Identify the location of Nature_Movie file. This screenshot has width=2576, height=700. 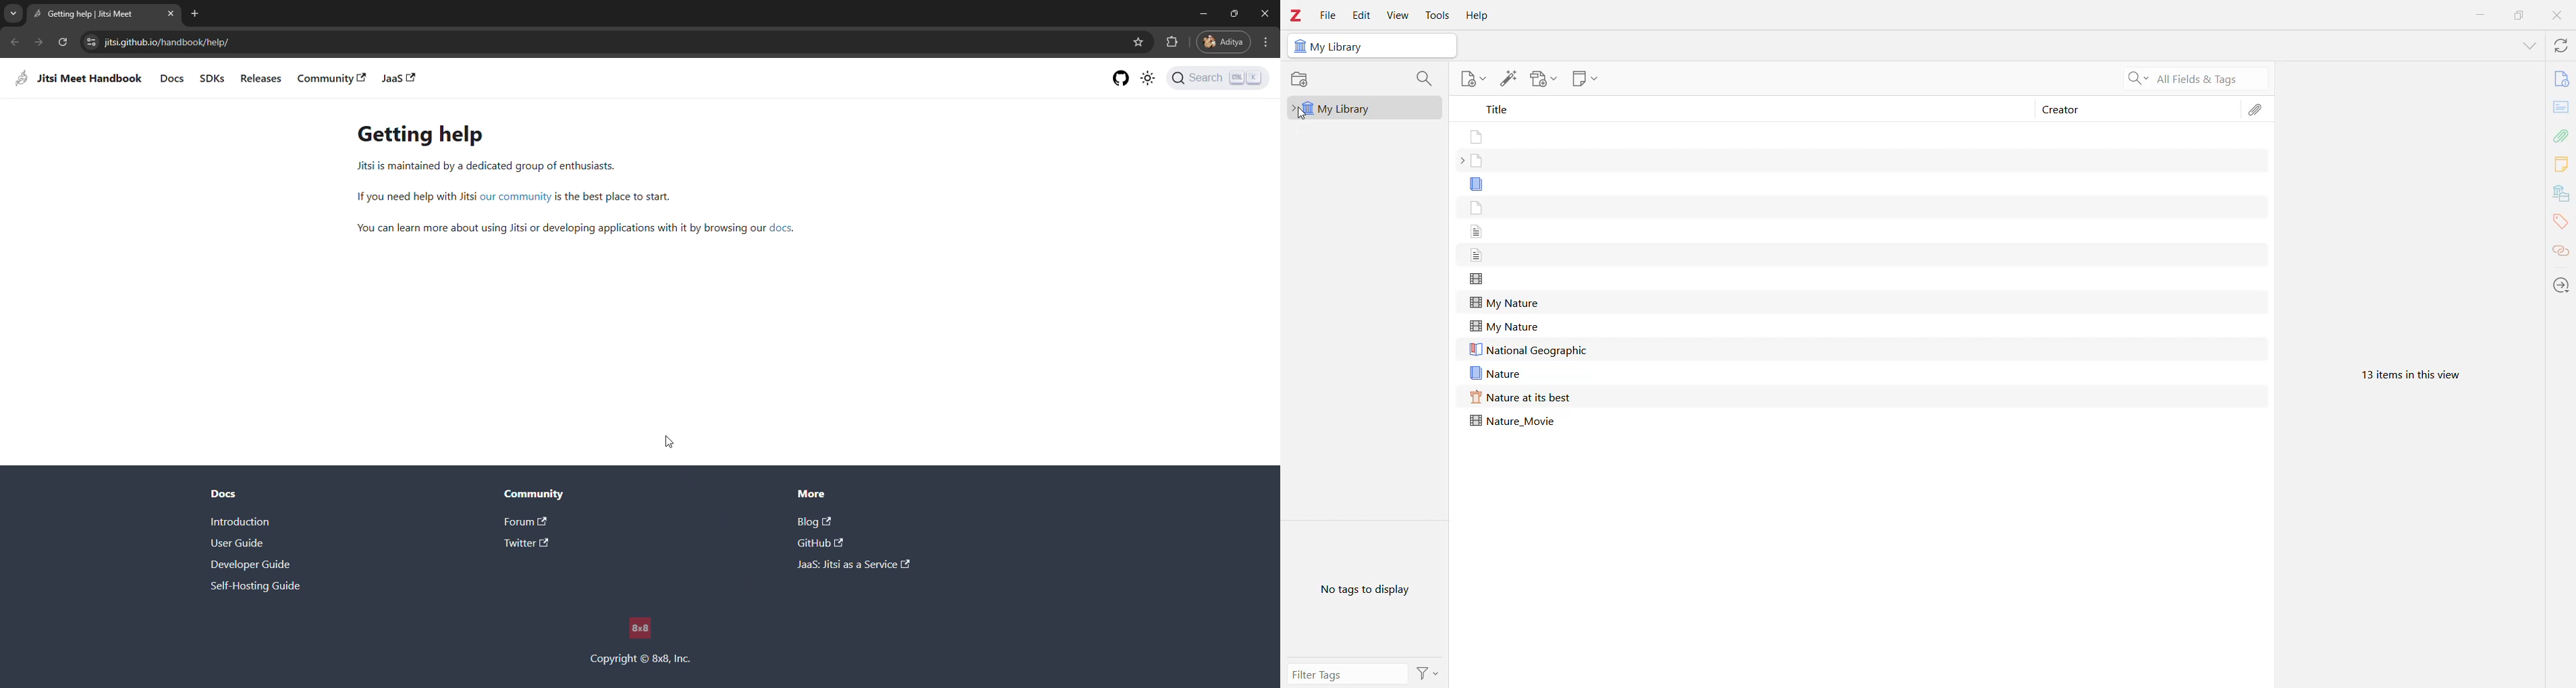
(1513, 418).